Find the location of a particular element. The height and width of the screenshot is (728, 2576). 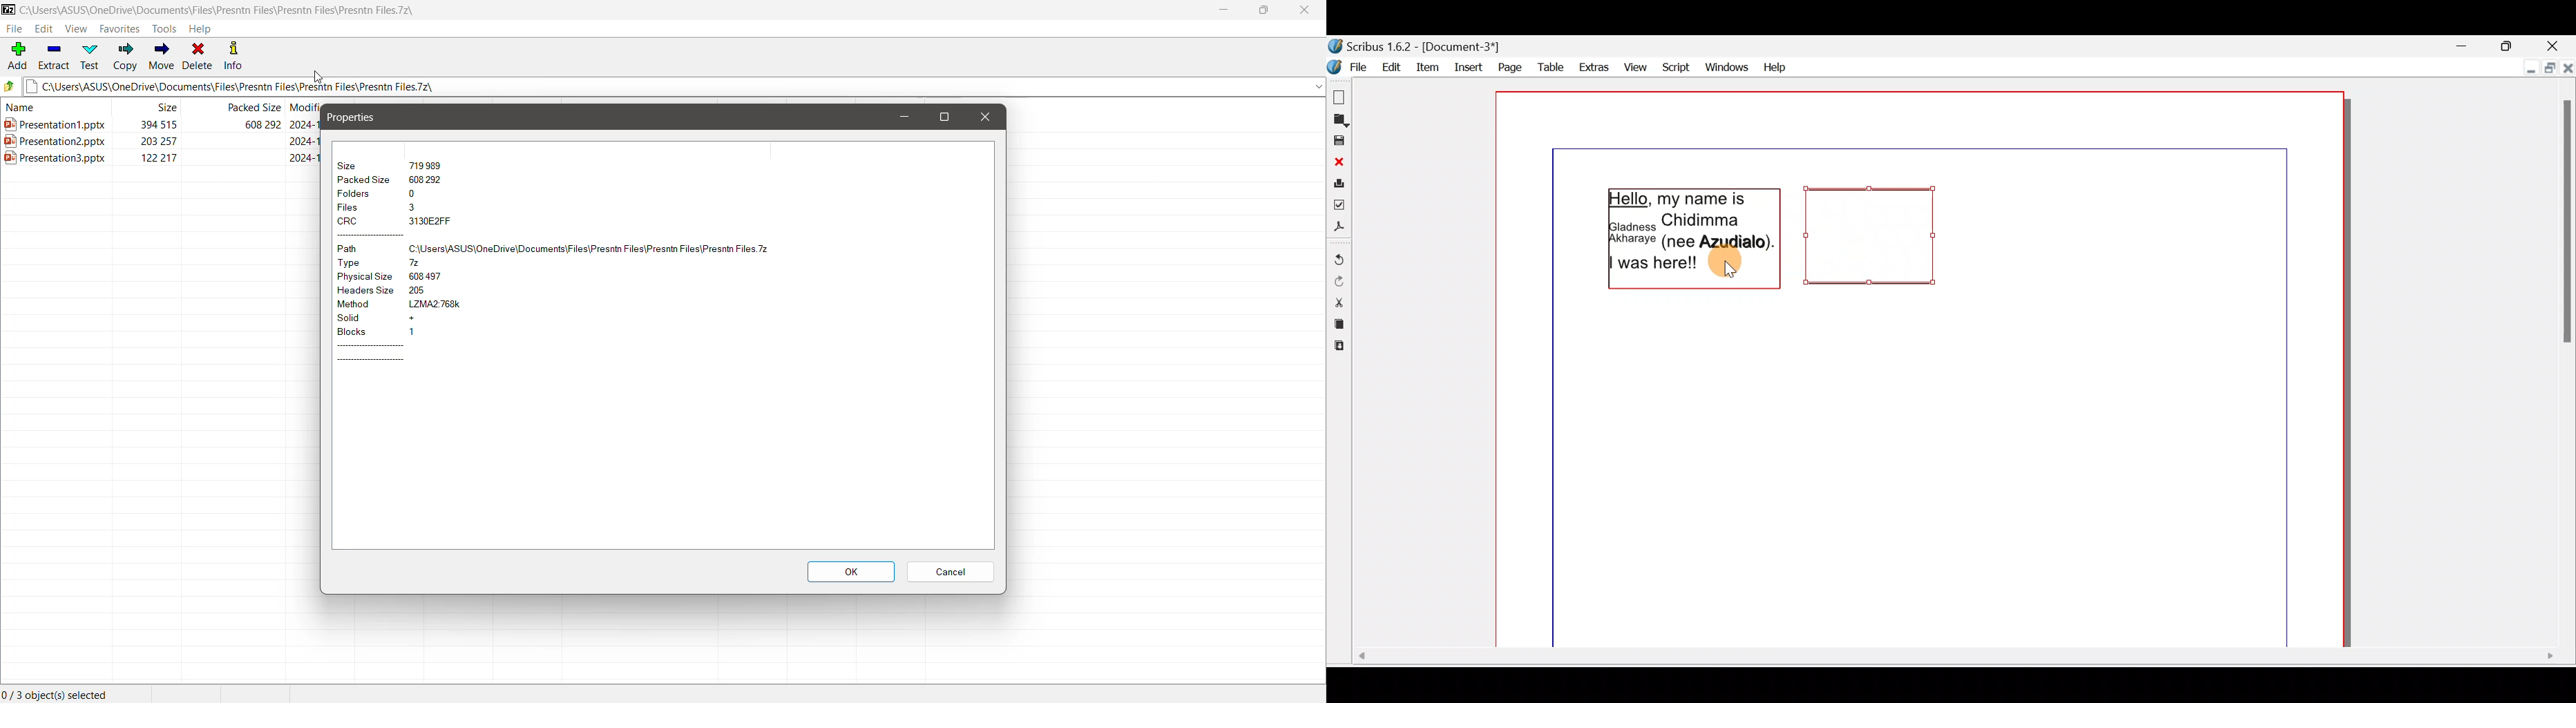

Physical size  is located at coordinates (367, 278).